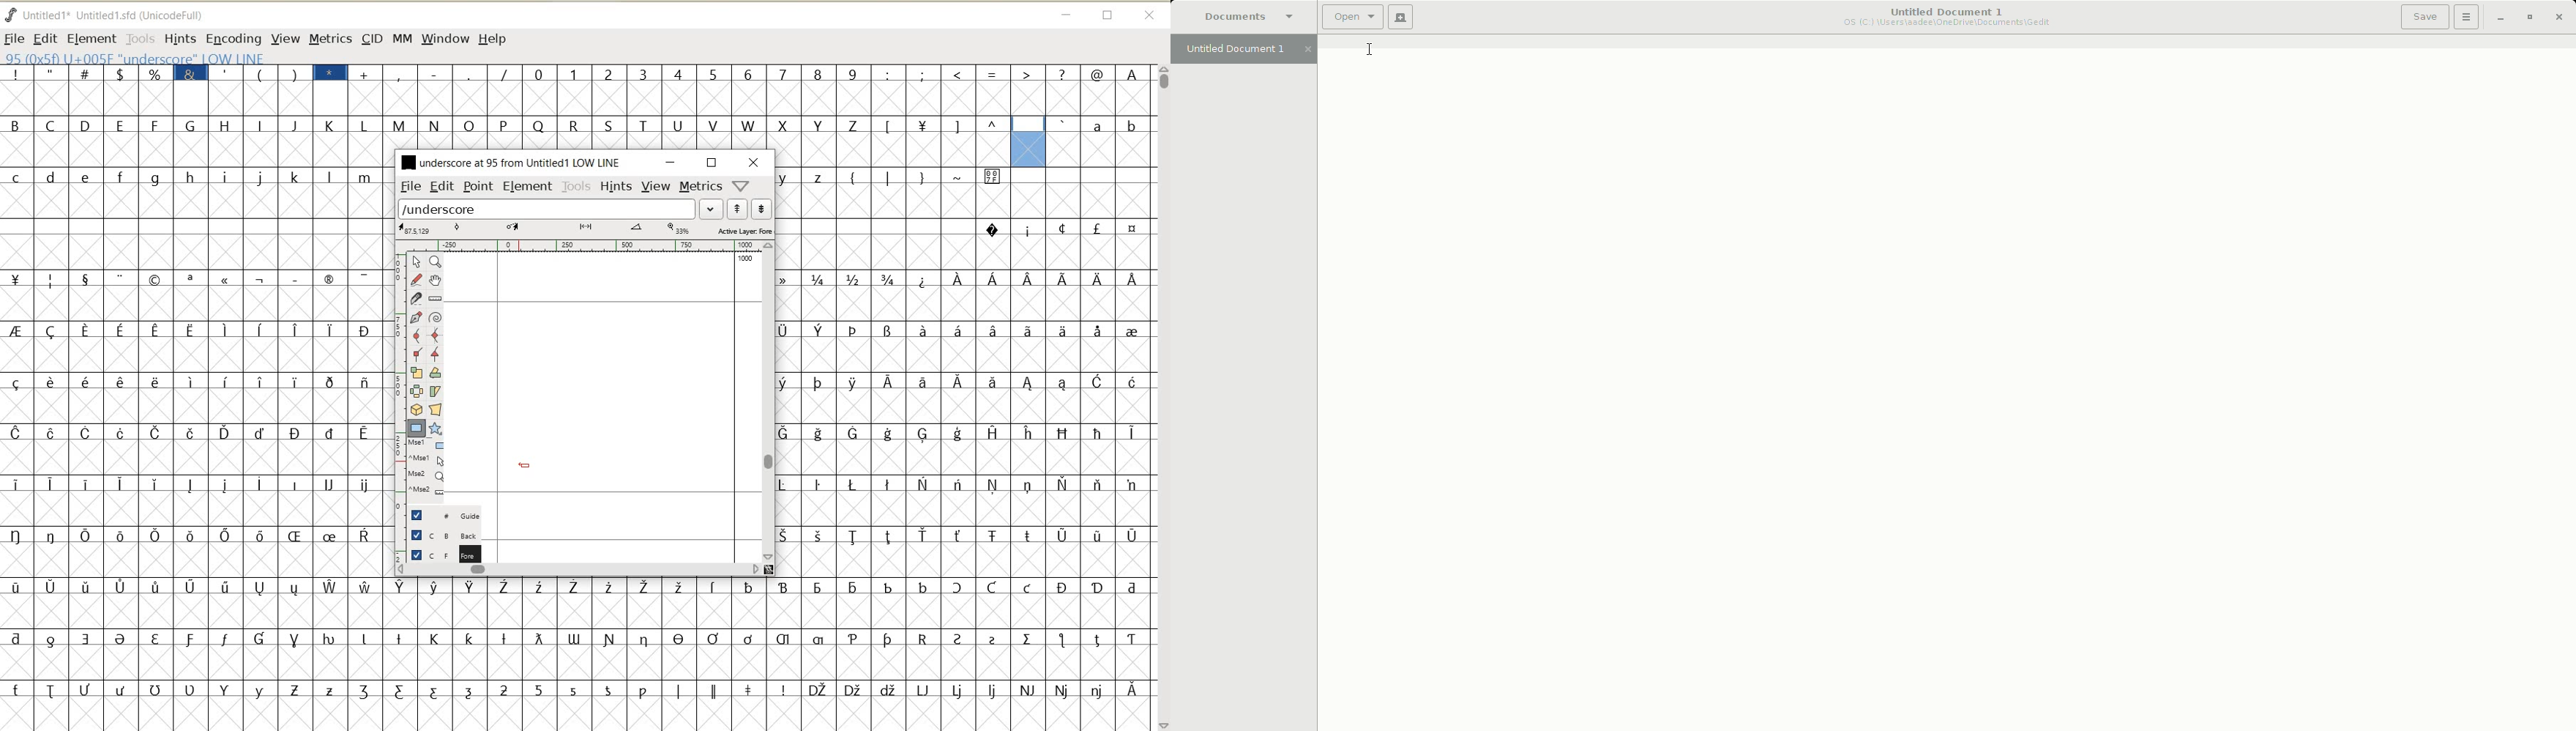  What do you see at coordinates (116, 15) in the screenshot?
I see `Untitled1*Untitled1.sfd (UnicodeFull)` at bounding box center [116, 15].